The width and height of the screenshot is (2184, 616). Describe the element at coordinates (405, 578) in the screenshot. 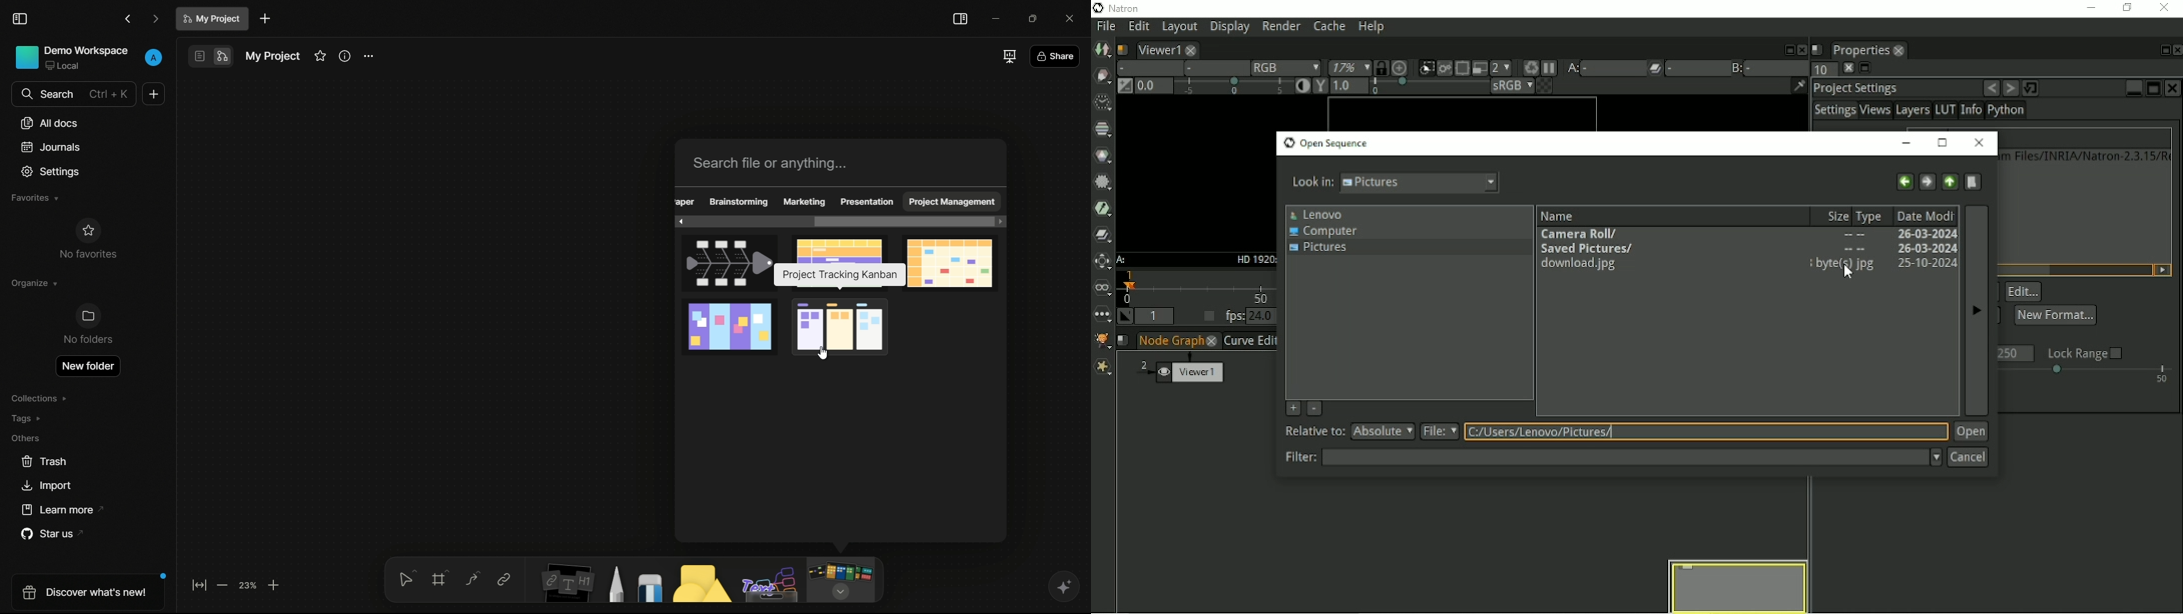

I see `select` at that location.